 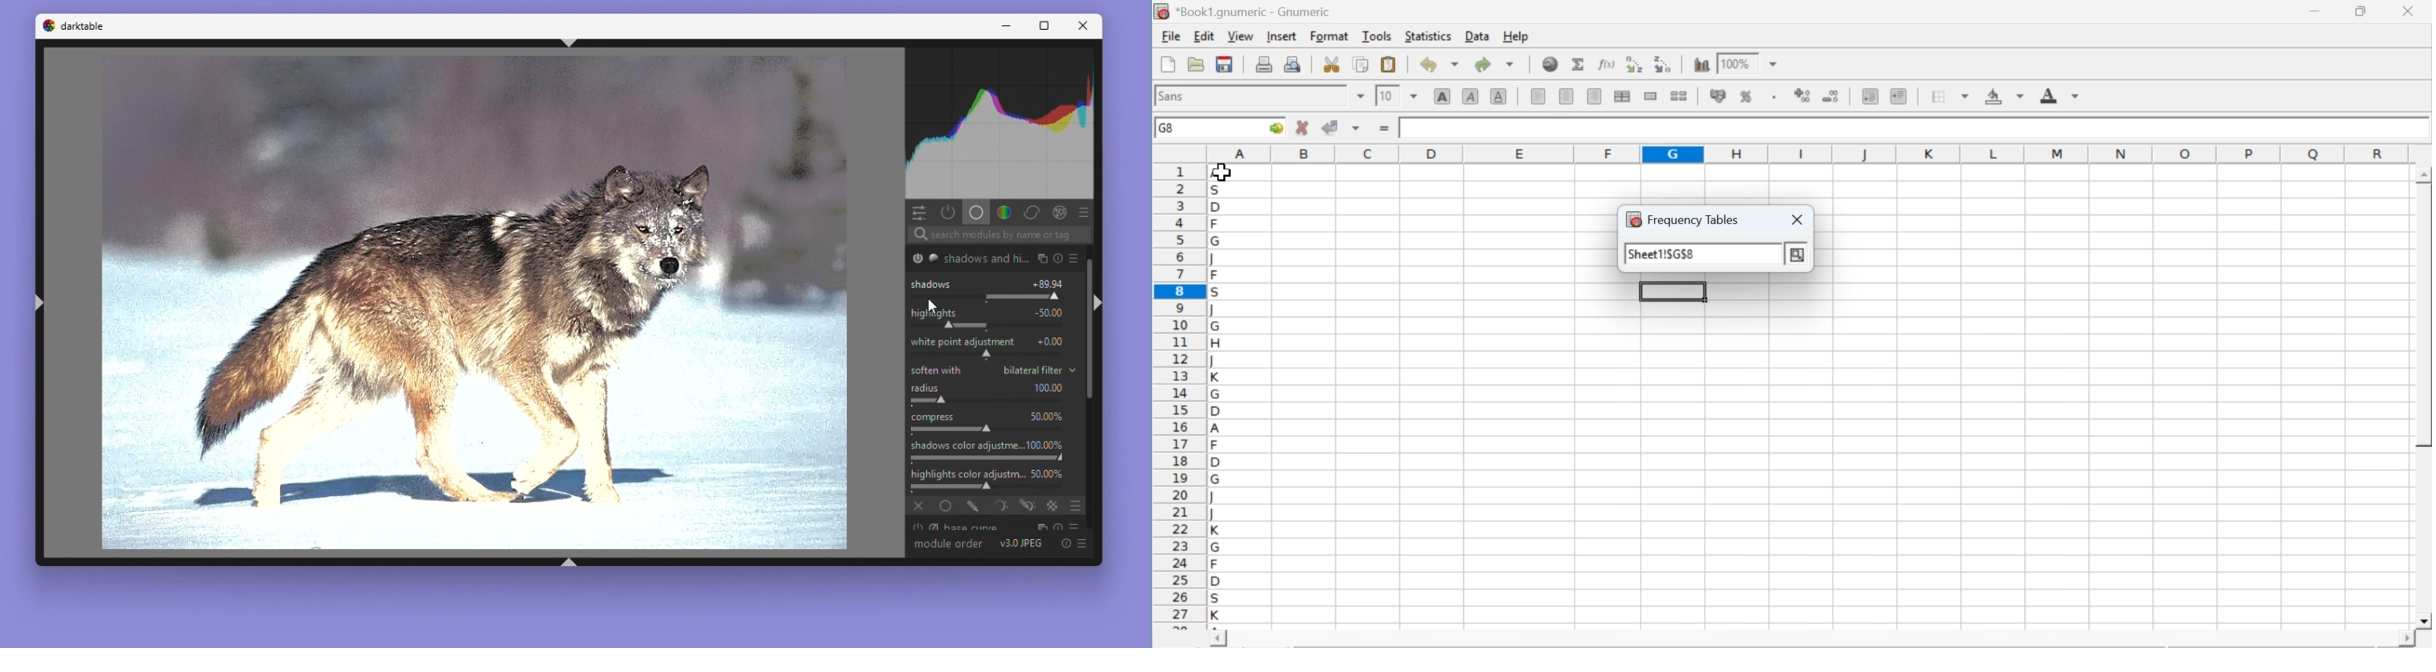 What do you see at coordinates (987, 457) in the screenshot?
I see `adjust saturation of shadows` at bounding box center [987, 457].